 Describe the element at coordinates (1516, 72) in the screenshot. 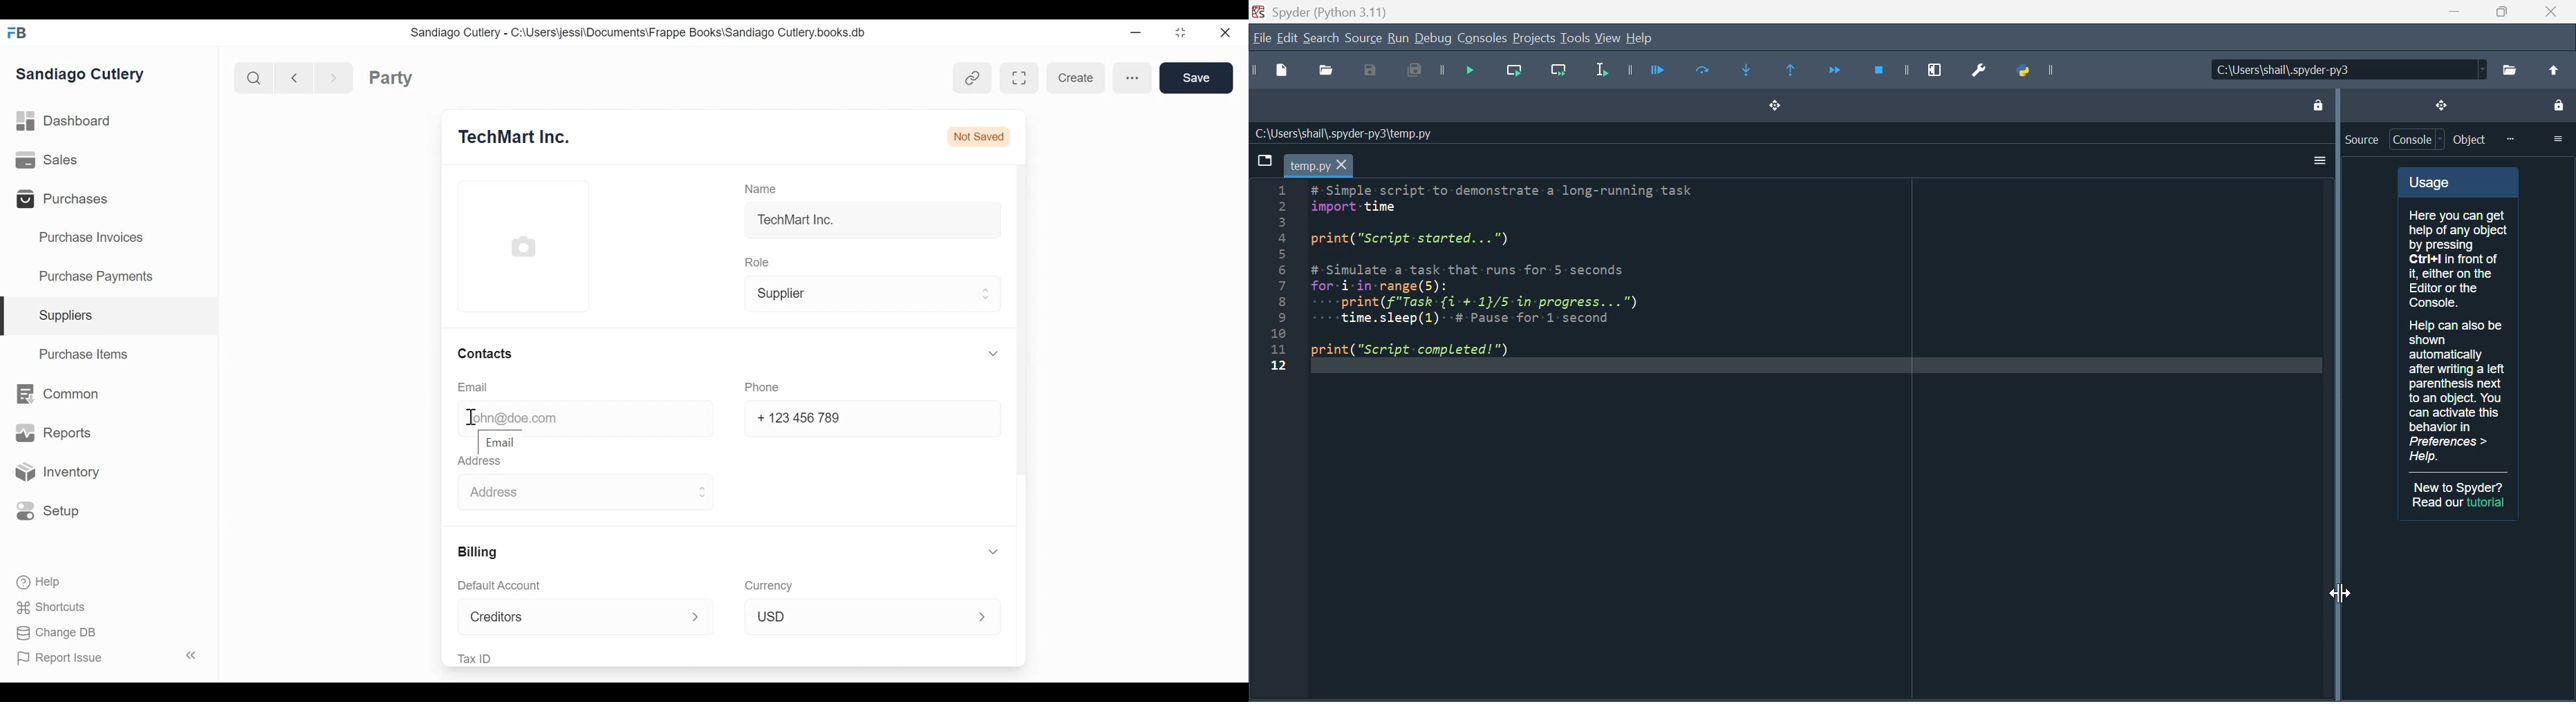

I see `Run current line` at that location.